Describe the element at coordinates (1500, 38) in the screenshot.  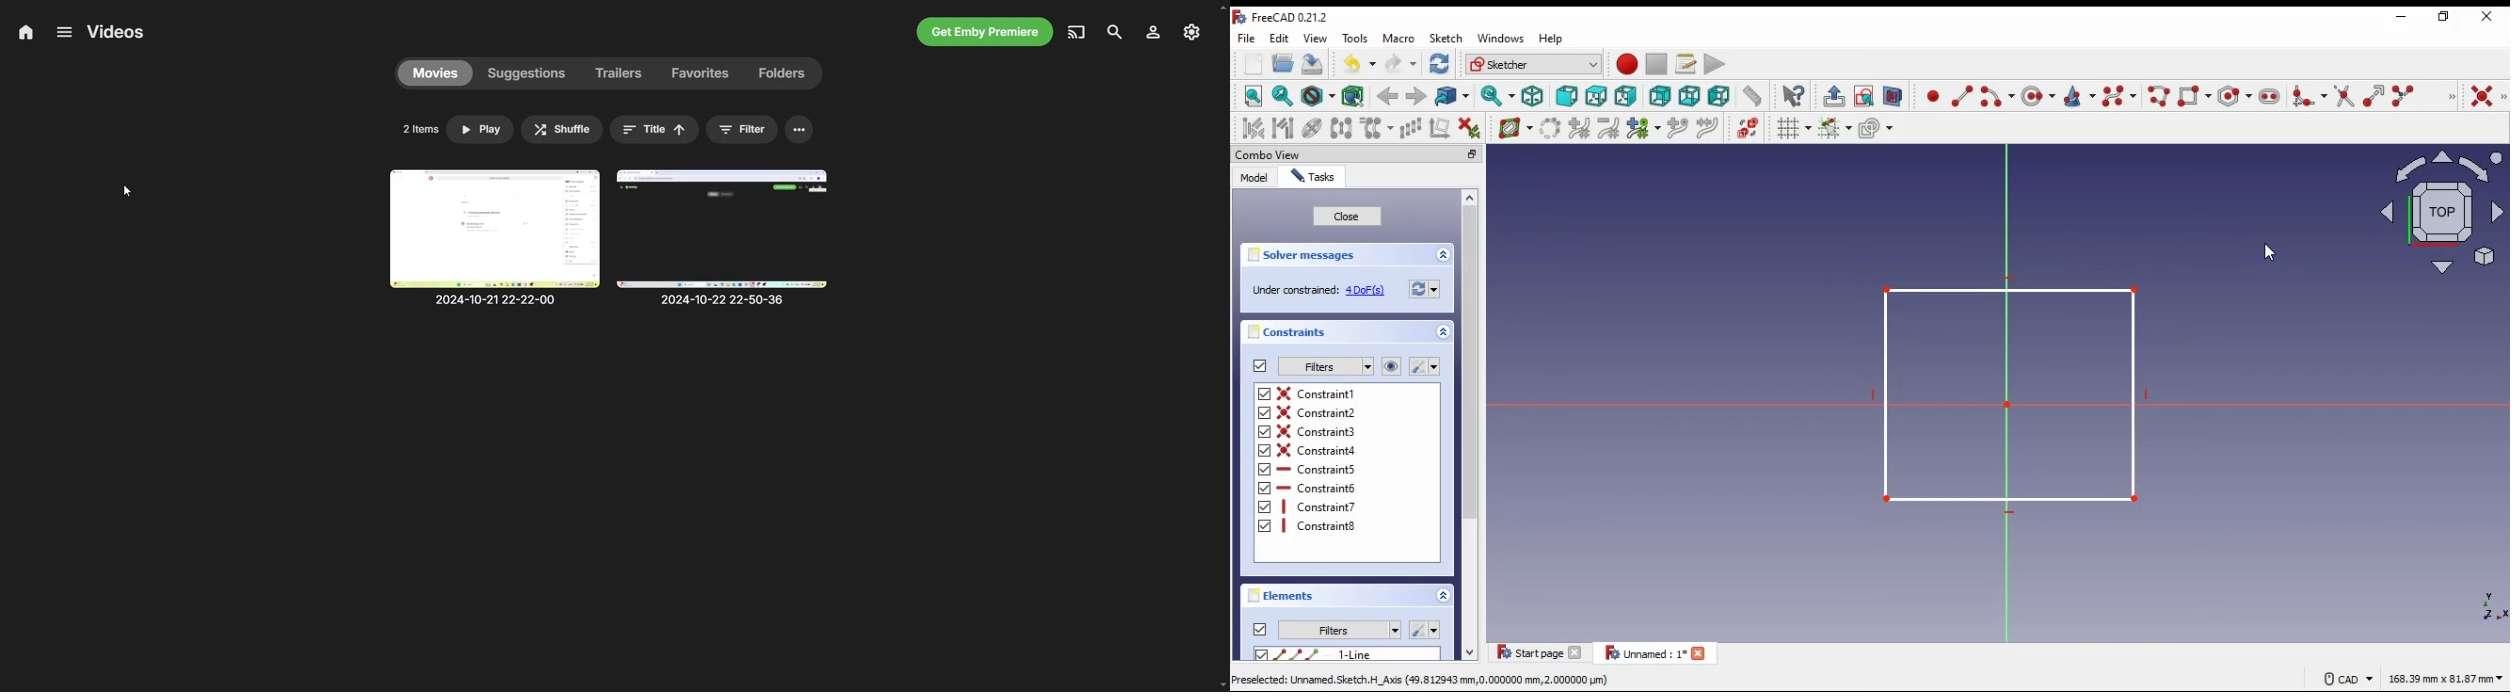
I see `windows` at that location.